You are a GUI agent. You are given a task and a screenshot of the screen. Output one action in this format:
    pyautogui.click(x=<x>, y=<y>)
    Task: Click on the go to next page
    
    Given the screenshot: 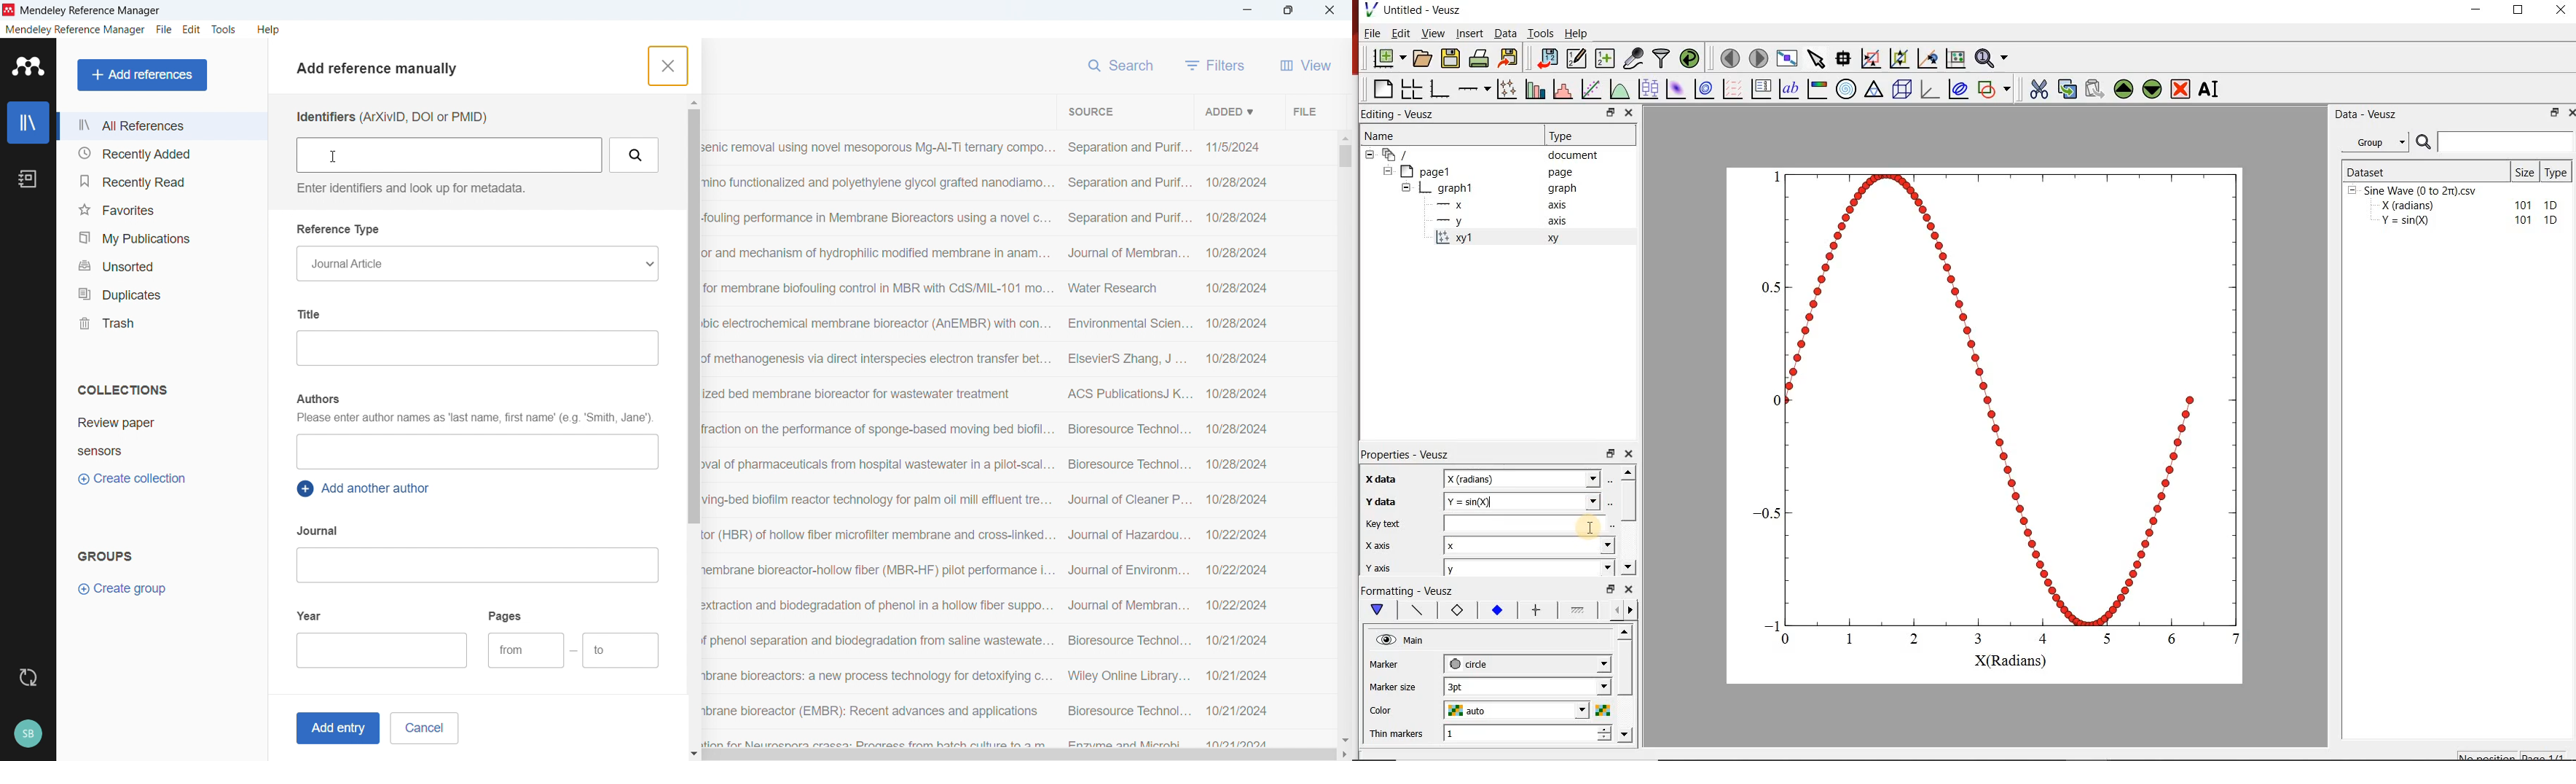 What is the action you would take?
    pyautogui.click(x=1759, y=57)
    